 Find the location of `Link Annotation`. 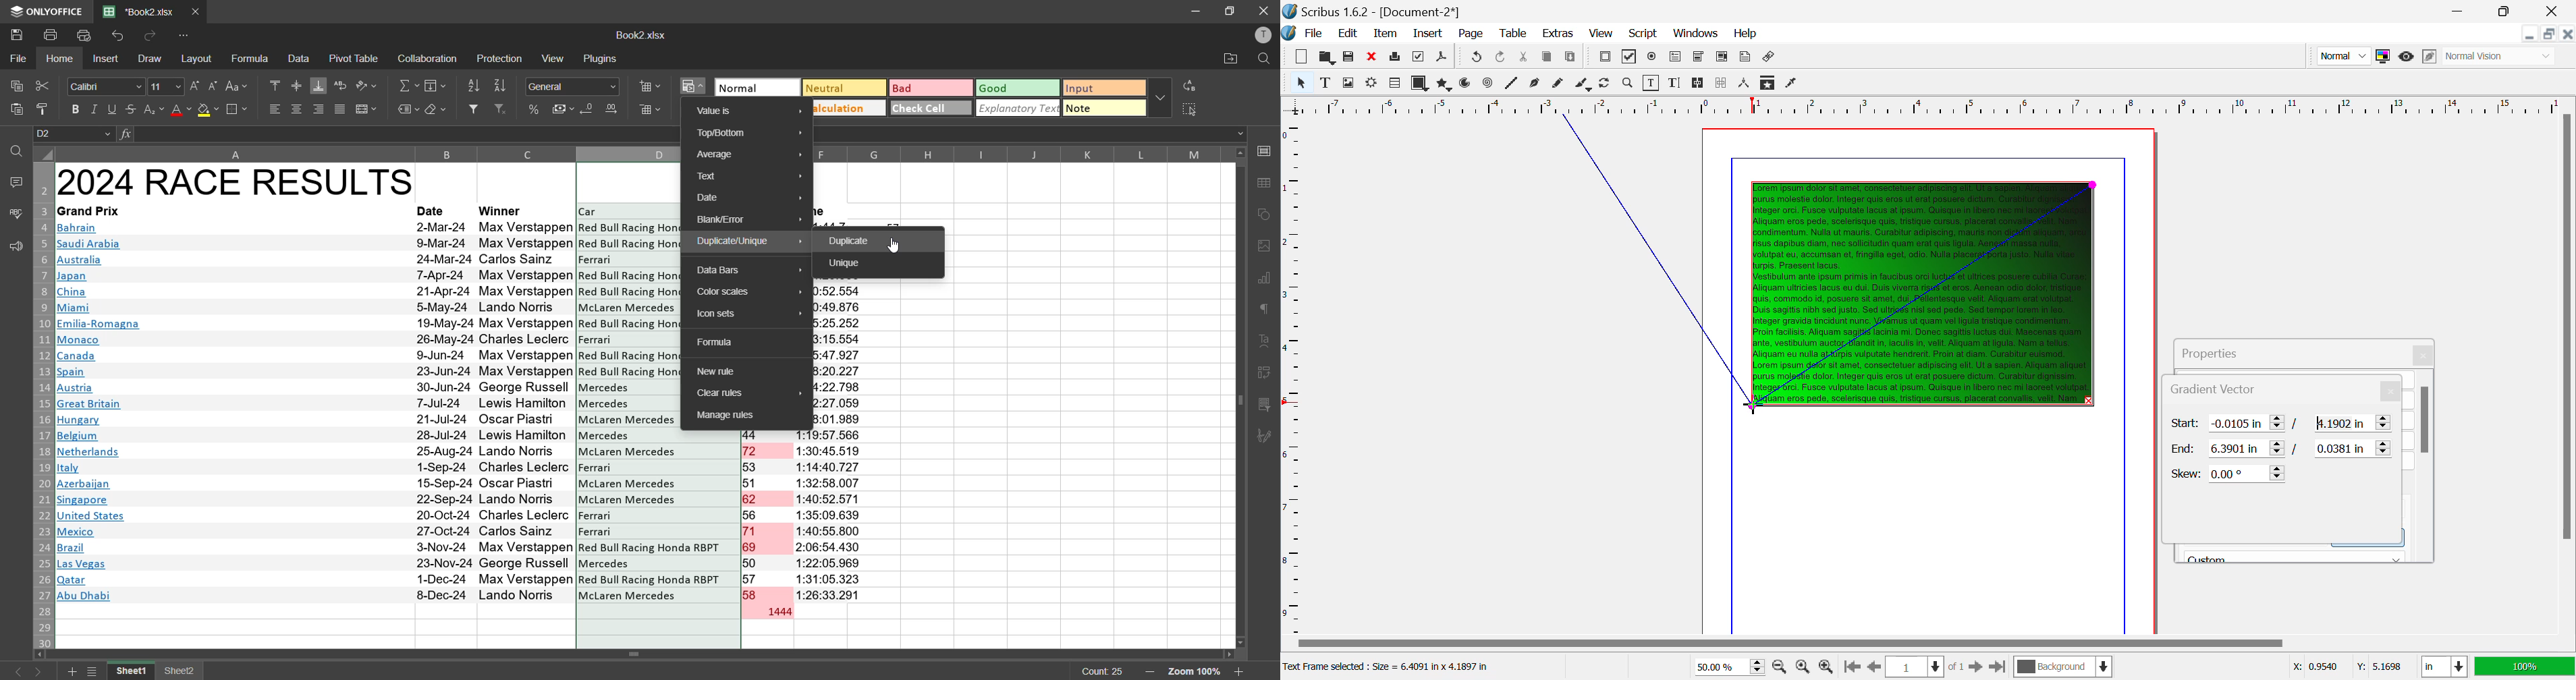

Link Annotation is located at coordinates (1770, 58).